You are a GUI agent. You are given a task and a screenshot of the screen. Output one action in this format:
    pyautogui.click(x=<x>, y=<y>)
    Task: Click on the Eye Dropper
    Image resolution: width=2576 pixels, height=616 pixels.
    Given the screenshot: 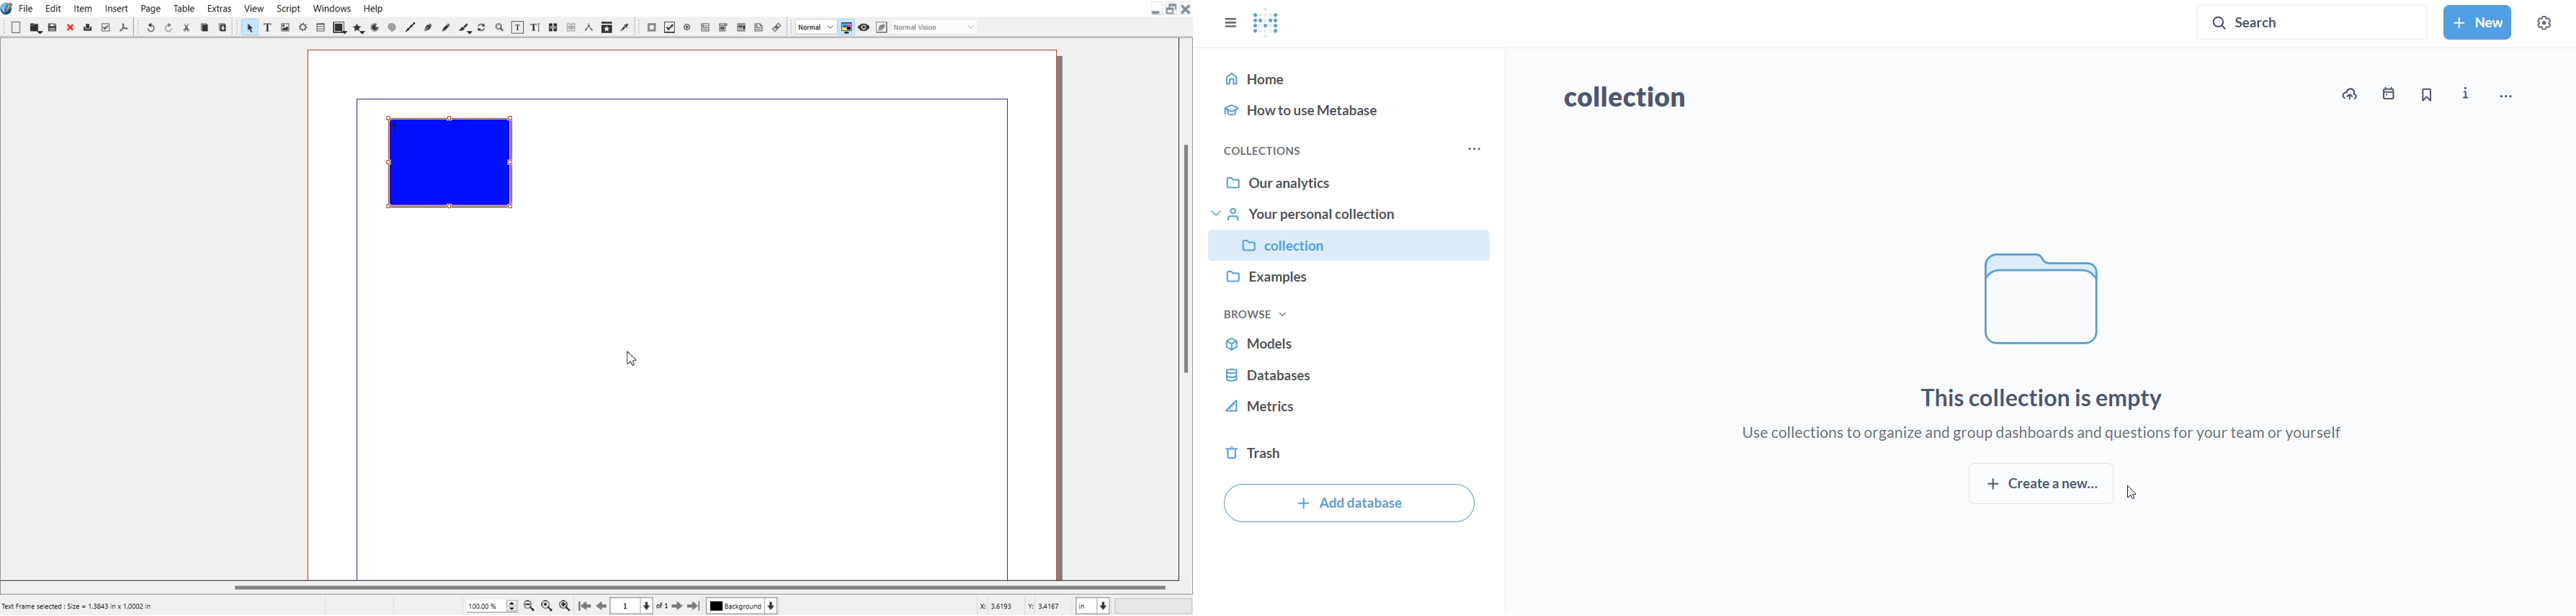 What is the action you would take?
    pyautogui.click(x=625, y=27)
    